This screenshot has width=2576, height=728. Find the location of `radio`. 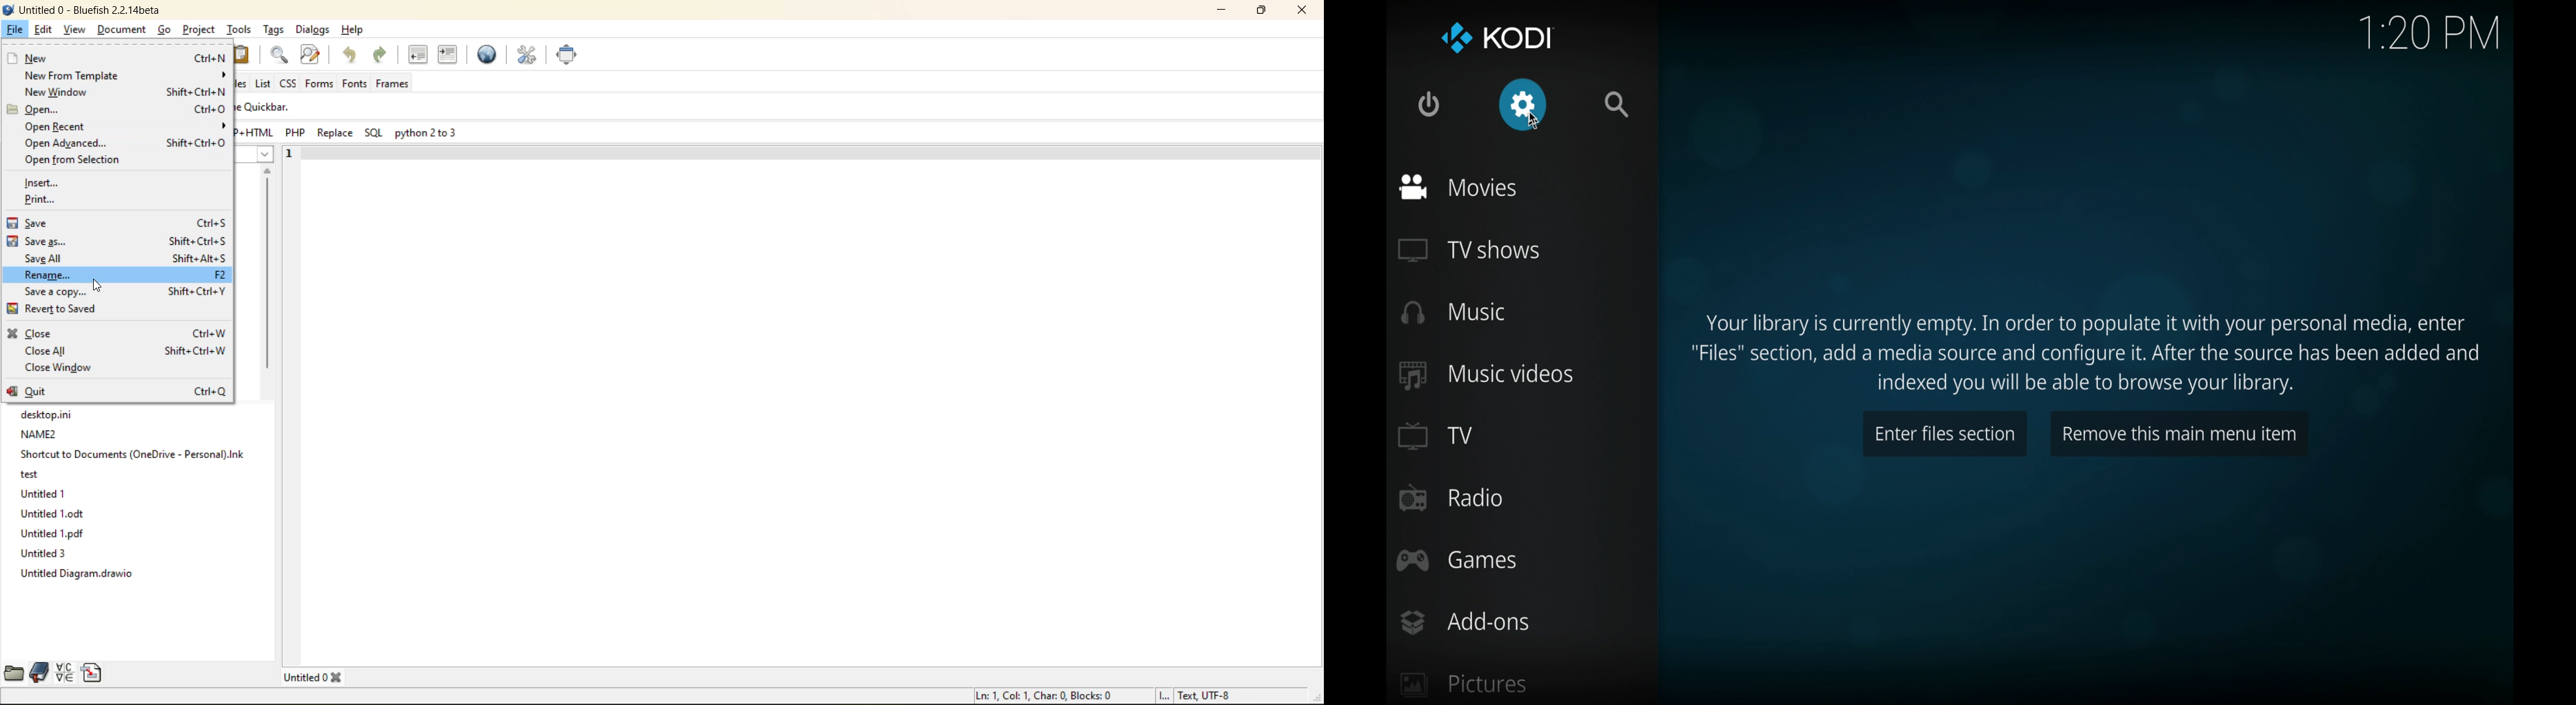

radio is located at coordinates (1452, 497).